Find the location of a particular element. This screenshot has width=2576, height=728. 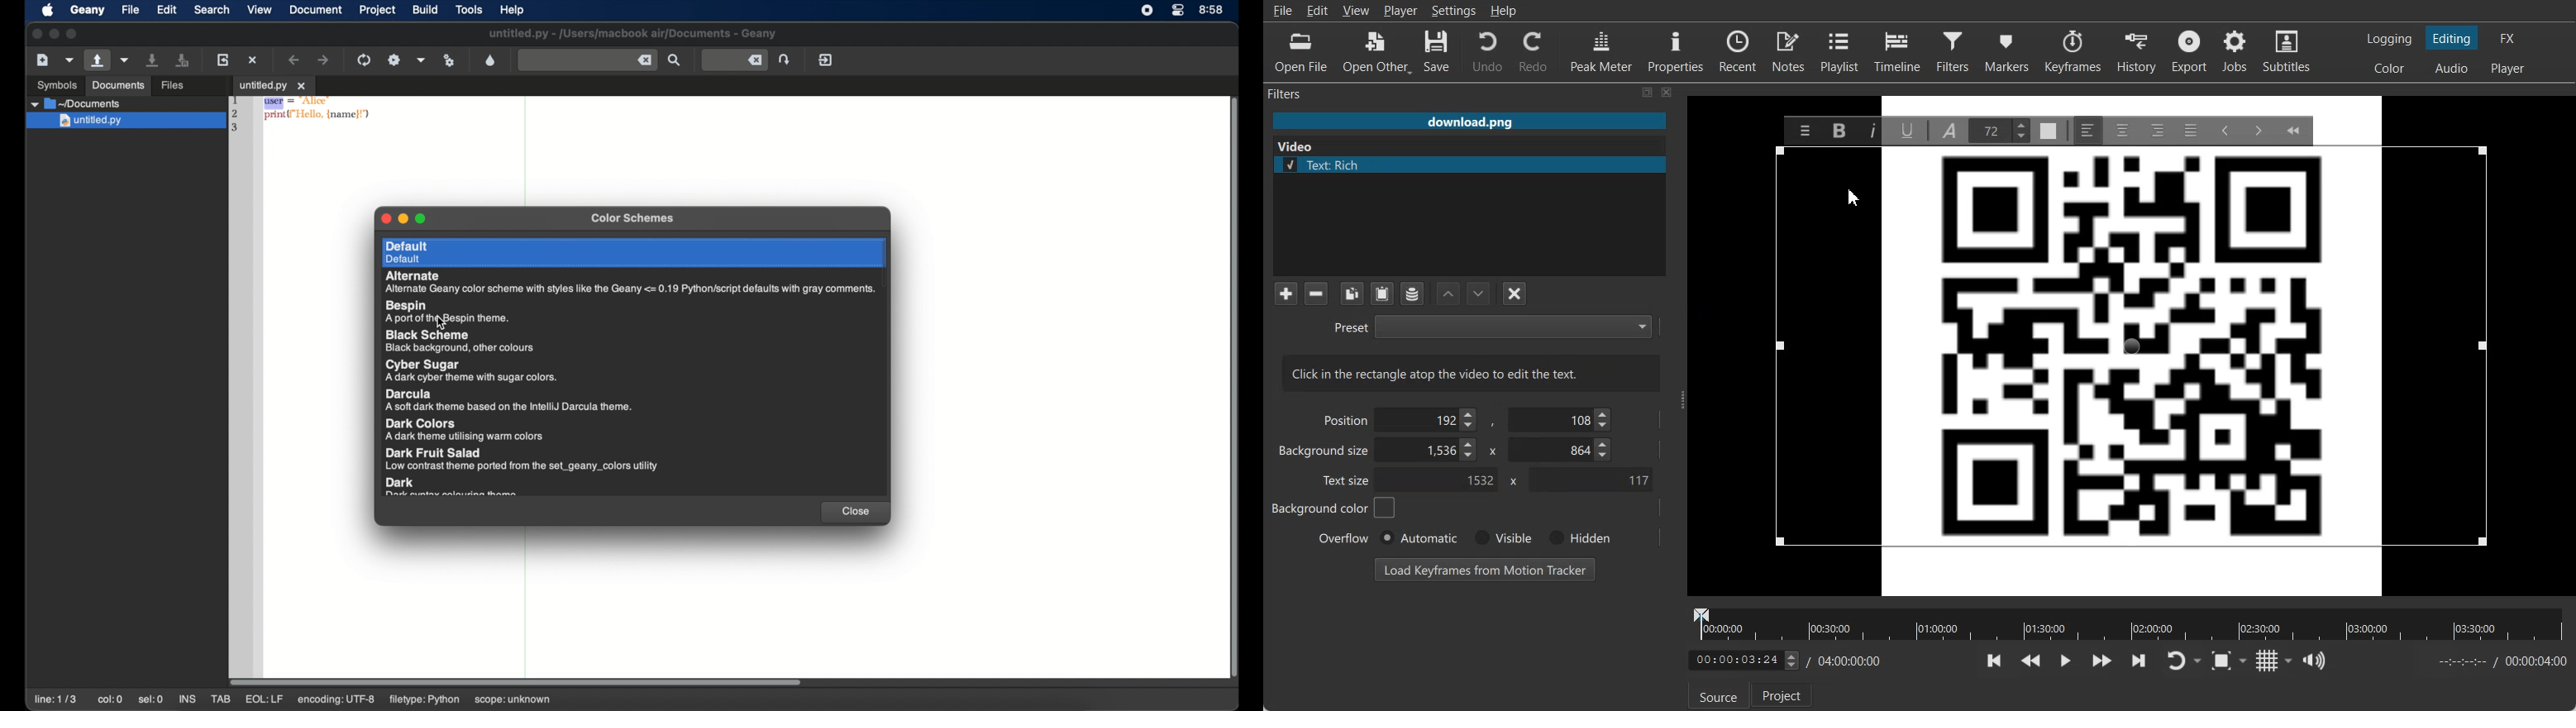

python syntax is located at coordinates (304, 116).